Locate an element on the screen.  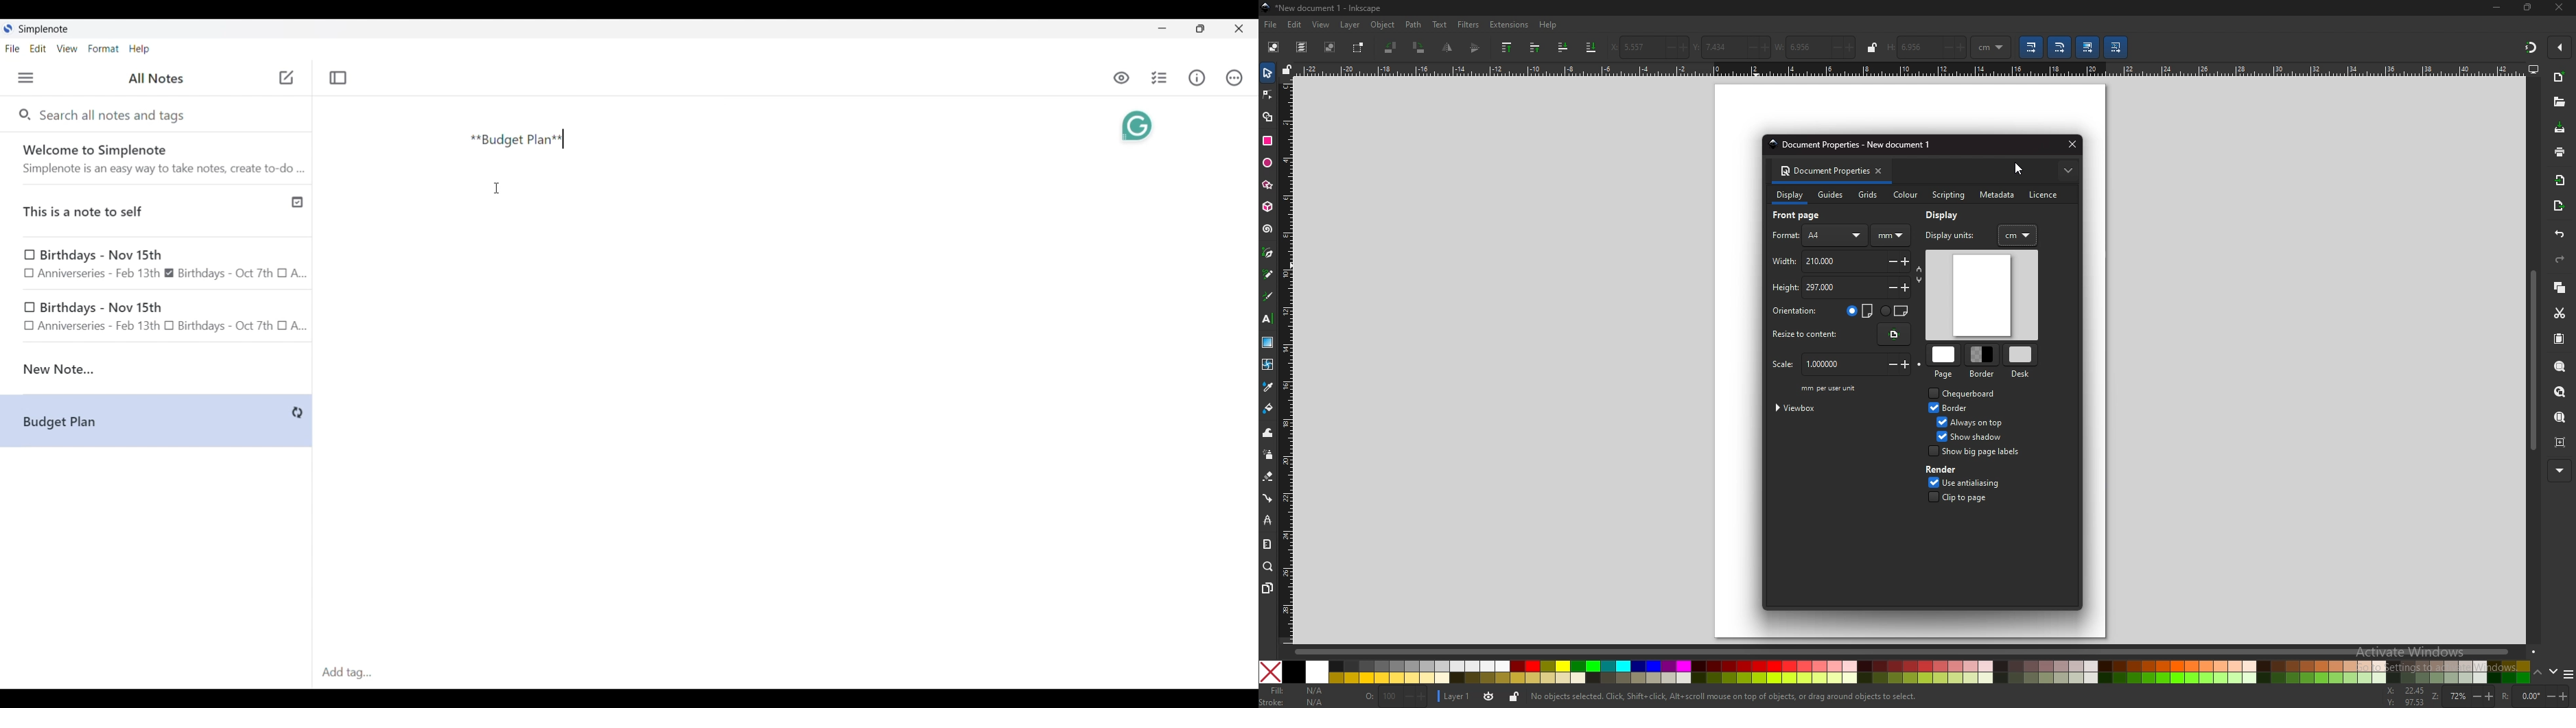
Stroke is located at coordinates (1294, 703).